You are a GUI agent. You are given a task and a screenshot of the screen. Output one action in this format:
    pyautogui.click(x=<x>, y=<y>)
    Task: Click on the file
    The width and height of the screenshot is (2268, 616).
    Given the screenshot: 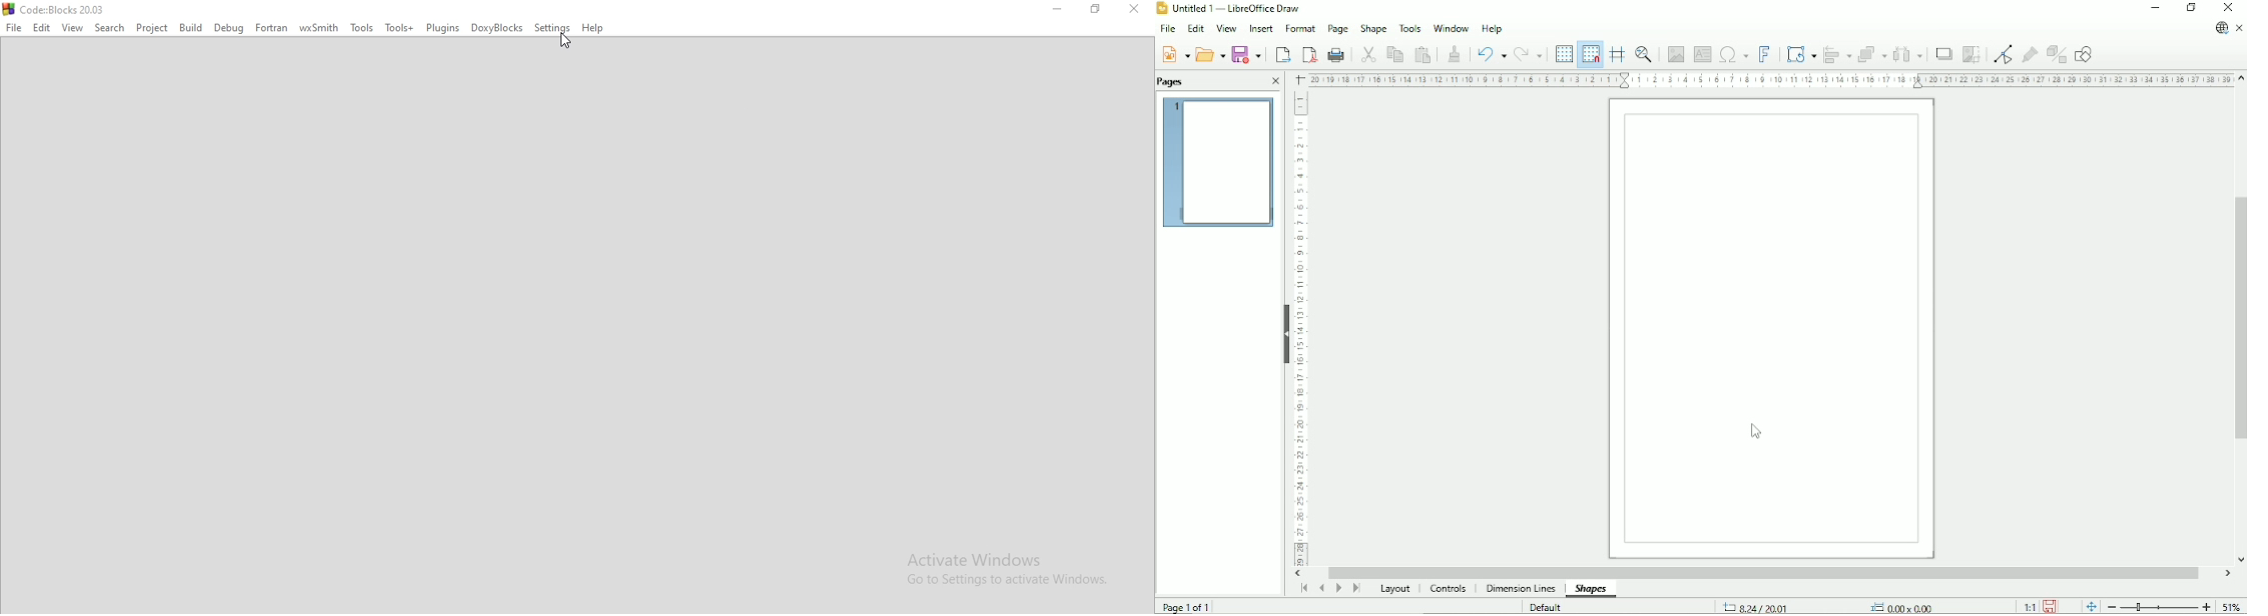 What is the action you would take?
    pyautogui.click(x=13, y=26)
    